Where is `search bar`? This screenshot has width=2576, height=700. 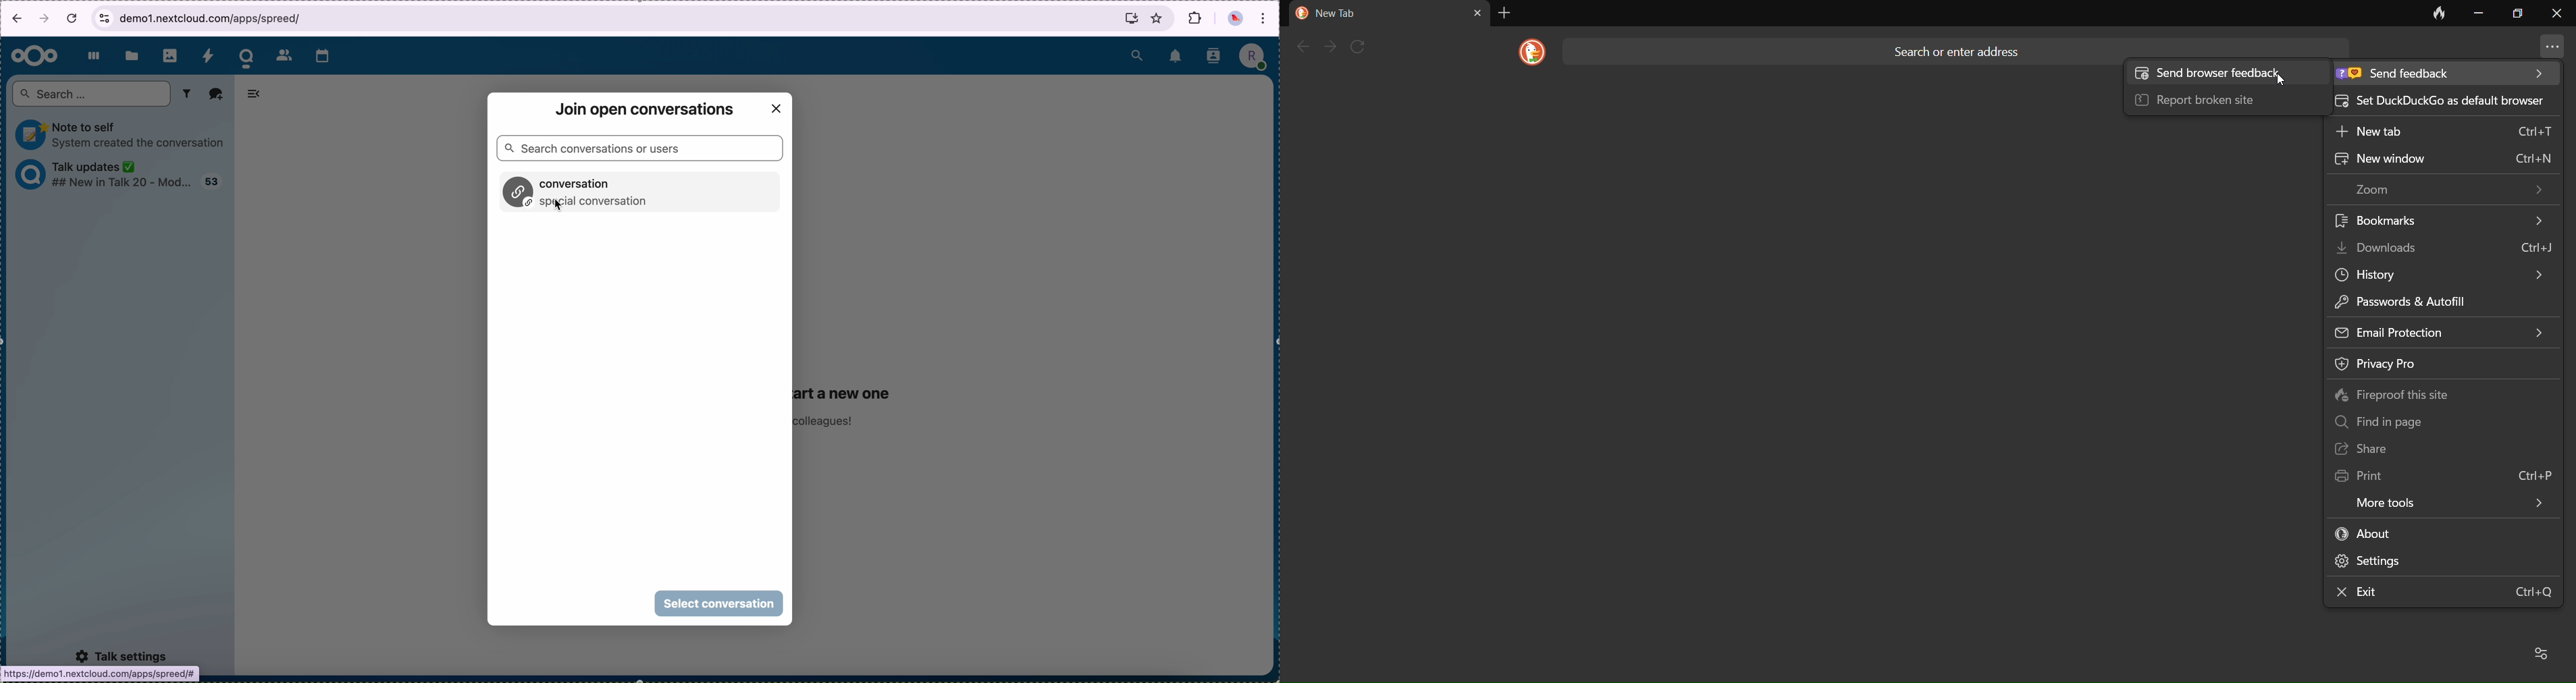 search bar is located at coordinates (92, 94).